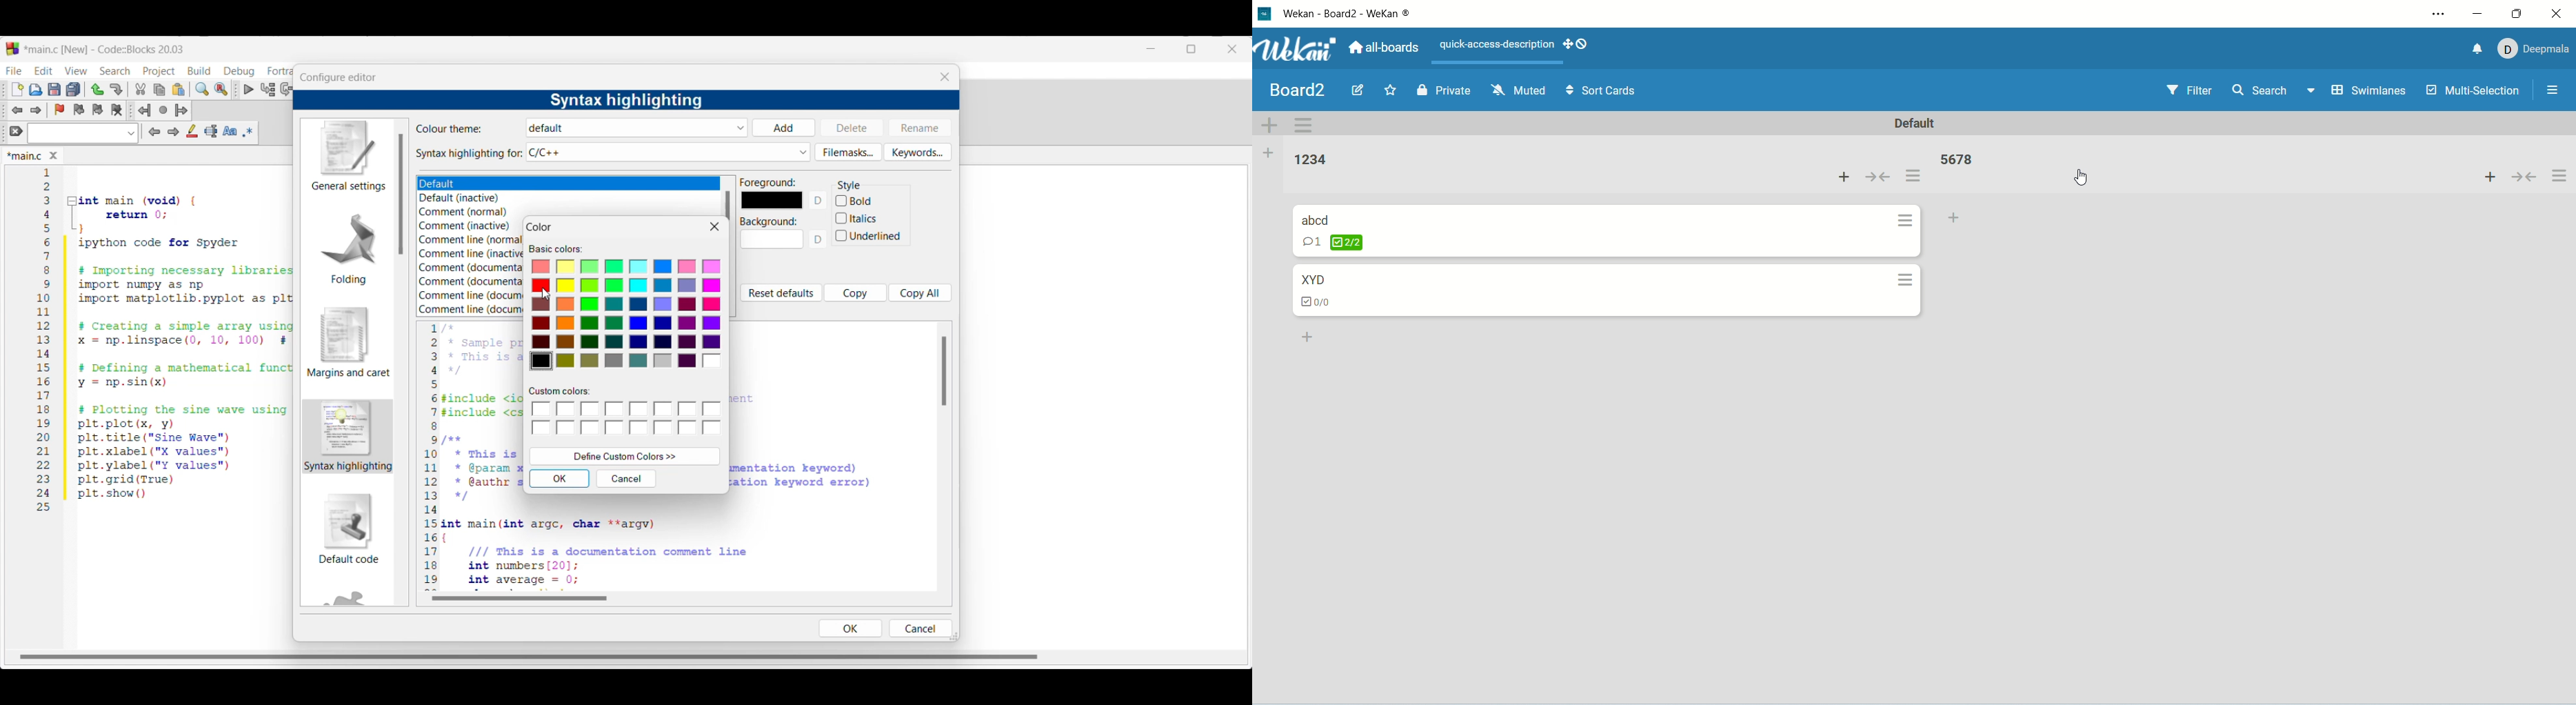 The width and height of the screenshot is (2576, 728). What do you see at coordinates (37, 110) in the screenshot?
I see `Toggle forward` at bounding box center [37, 110].